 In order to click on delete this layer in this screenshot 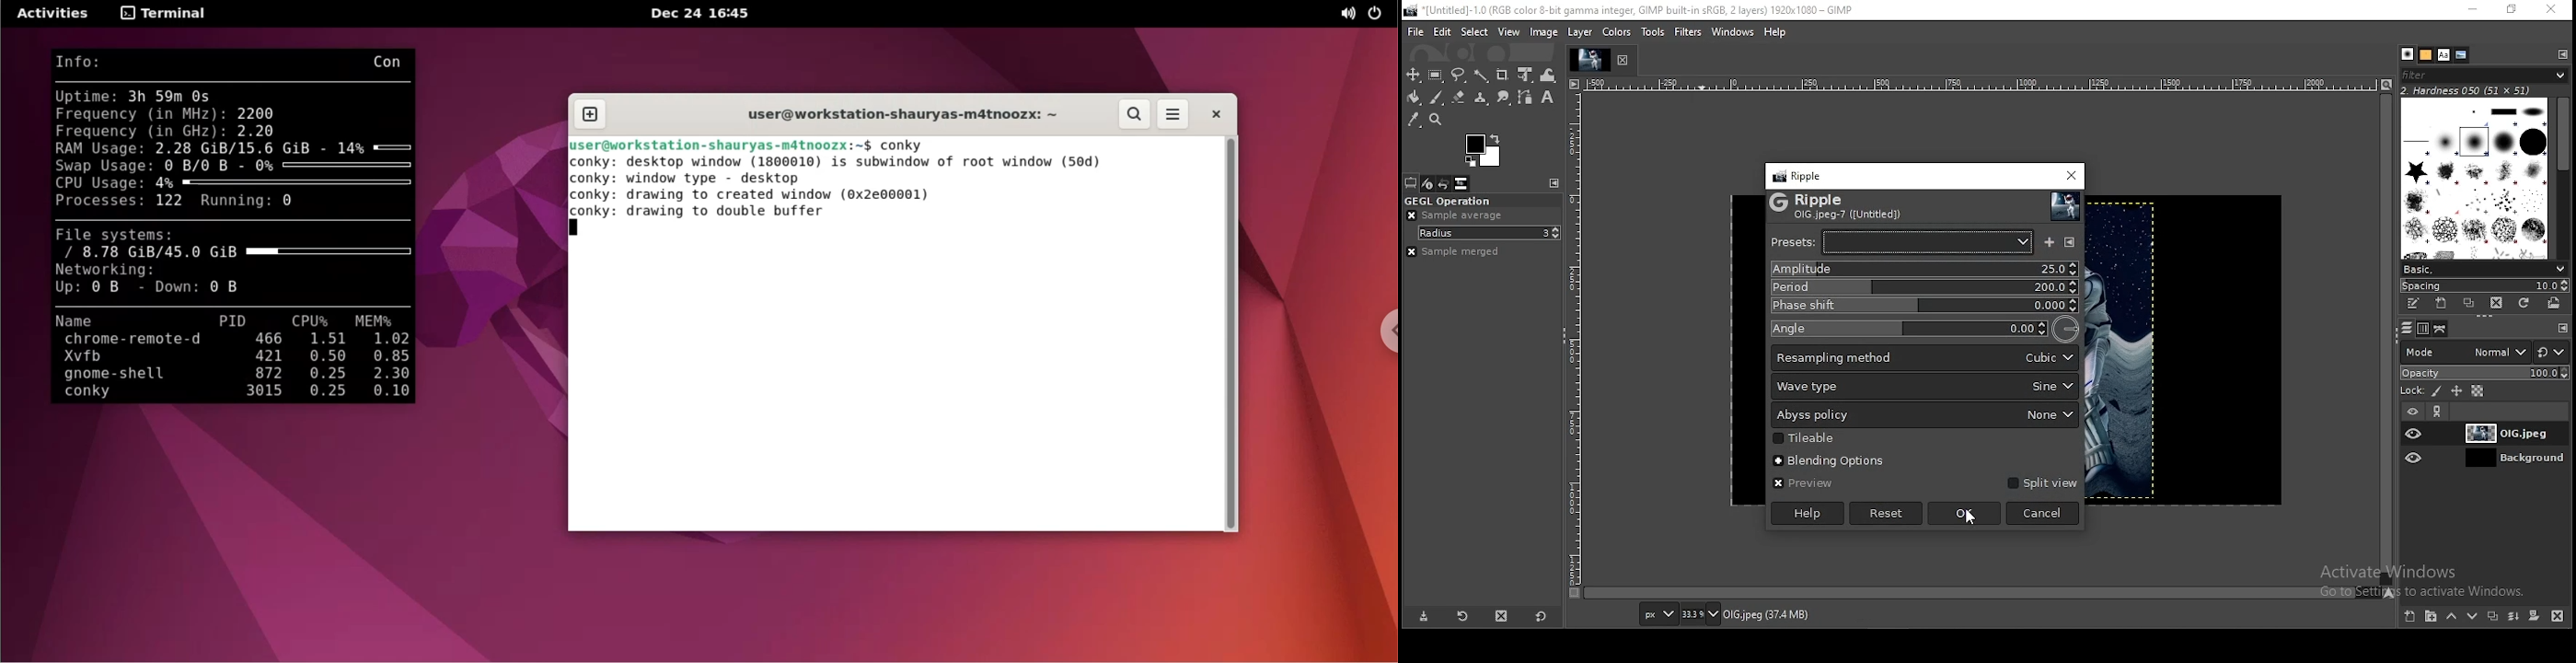, I will do `click(2558, 617)`.